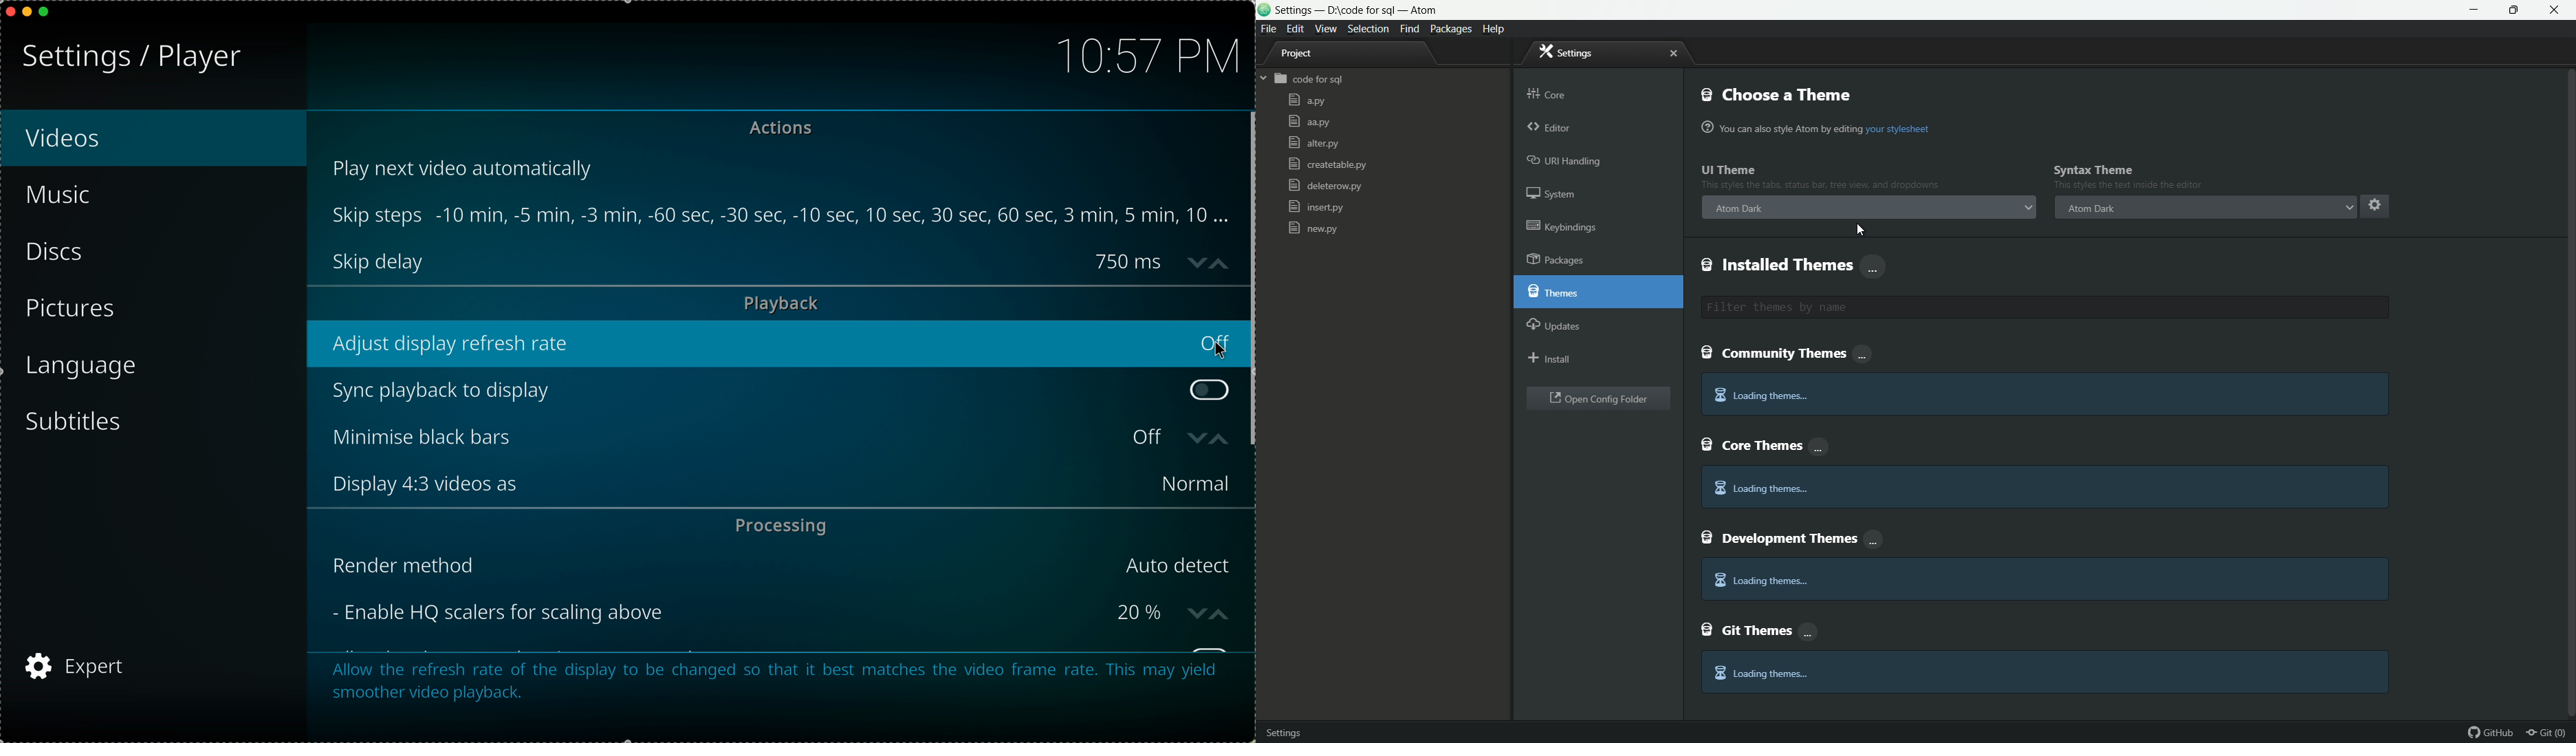 The height and width of the screenshot is (756, 2576). Describe the element at coordinates (1291, 731) in the screenshot. I see `settings ` at that location.